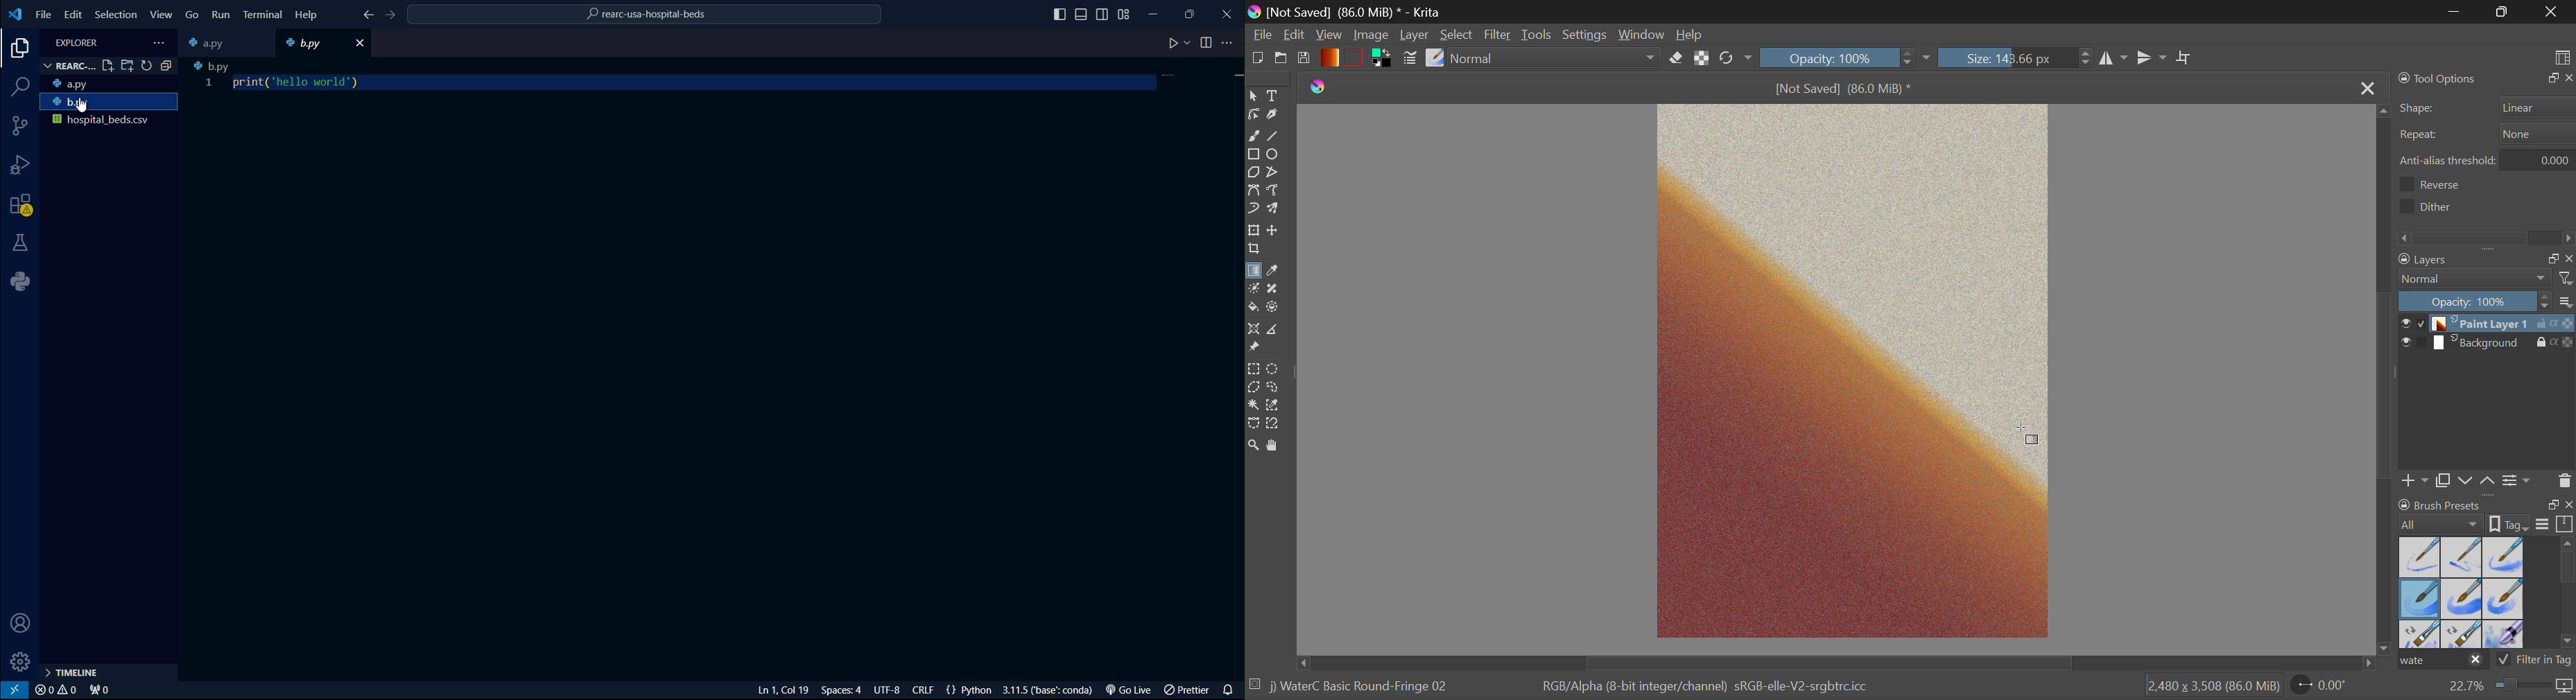 This screenshot has height=700, width=2576. What do you see at coordinates (1702, 60) in the screenshot?
I see `Lock Alpha` at bounding box center [1702, 60].